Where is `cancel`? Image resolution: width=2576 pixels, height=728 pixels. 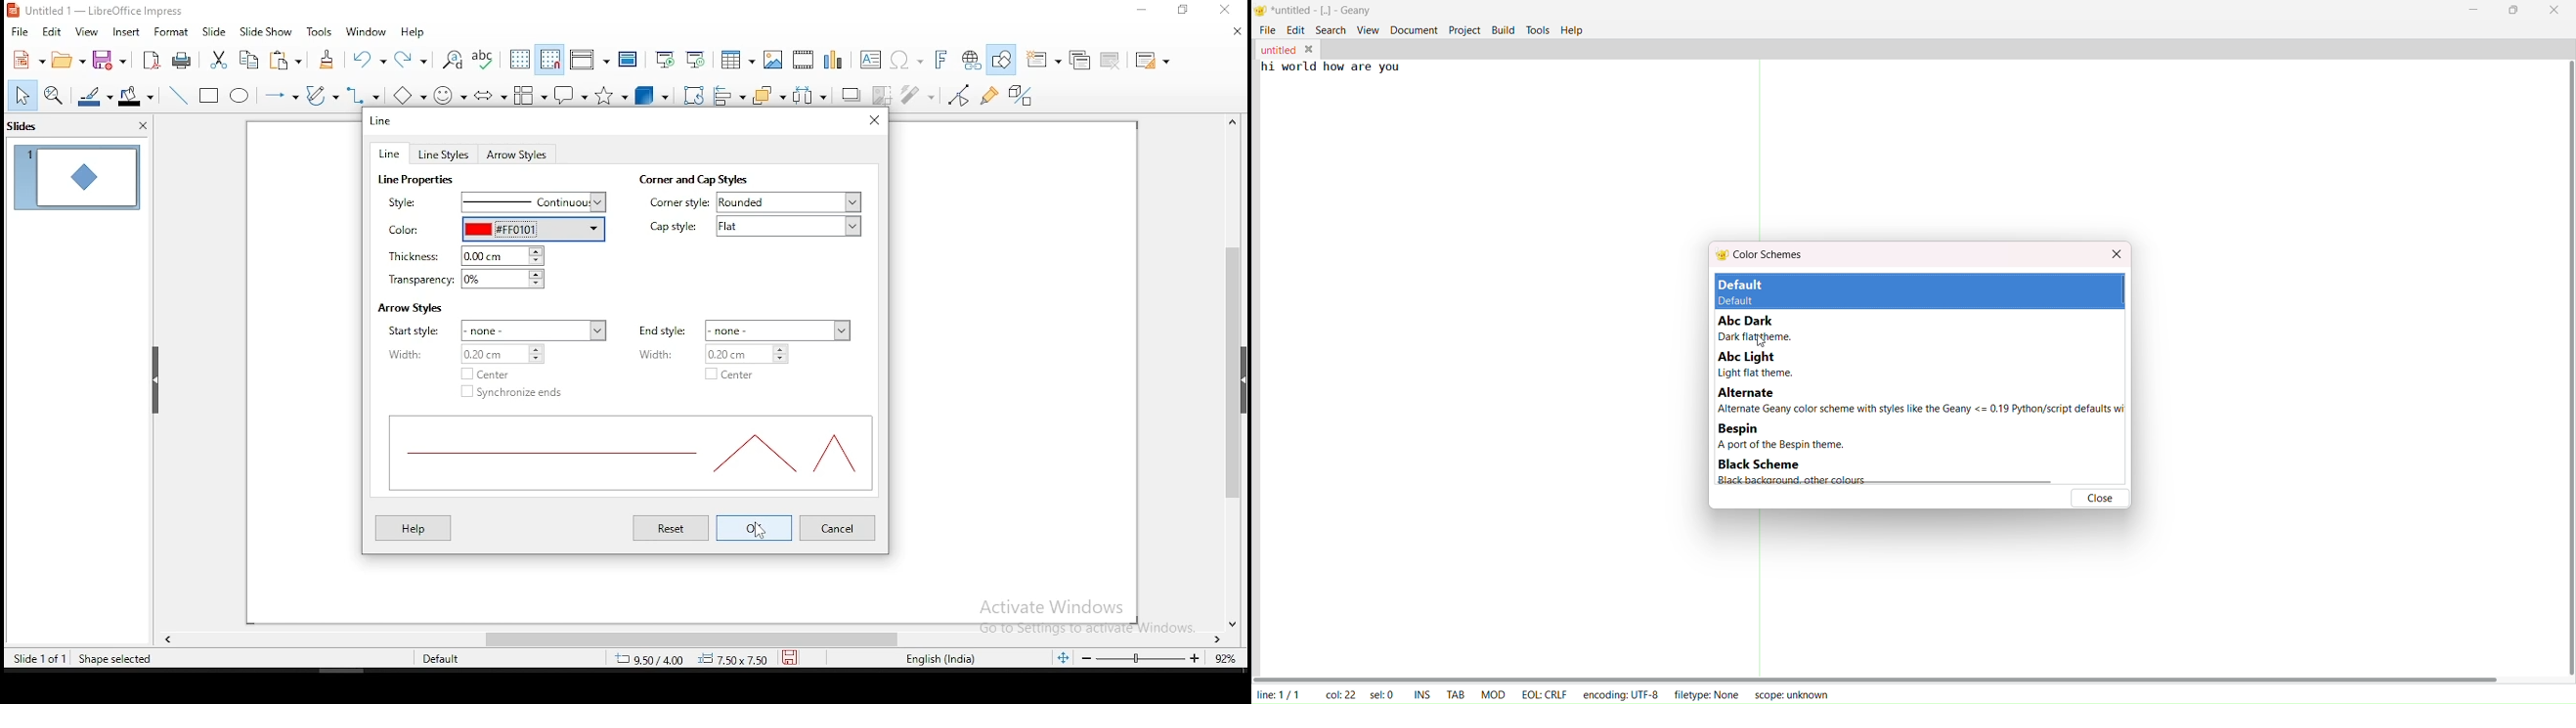
cancel is located at coordinates (839, 528).